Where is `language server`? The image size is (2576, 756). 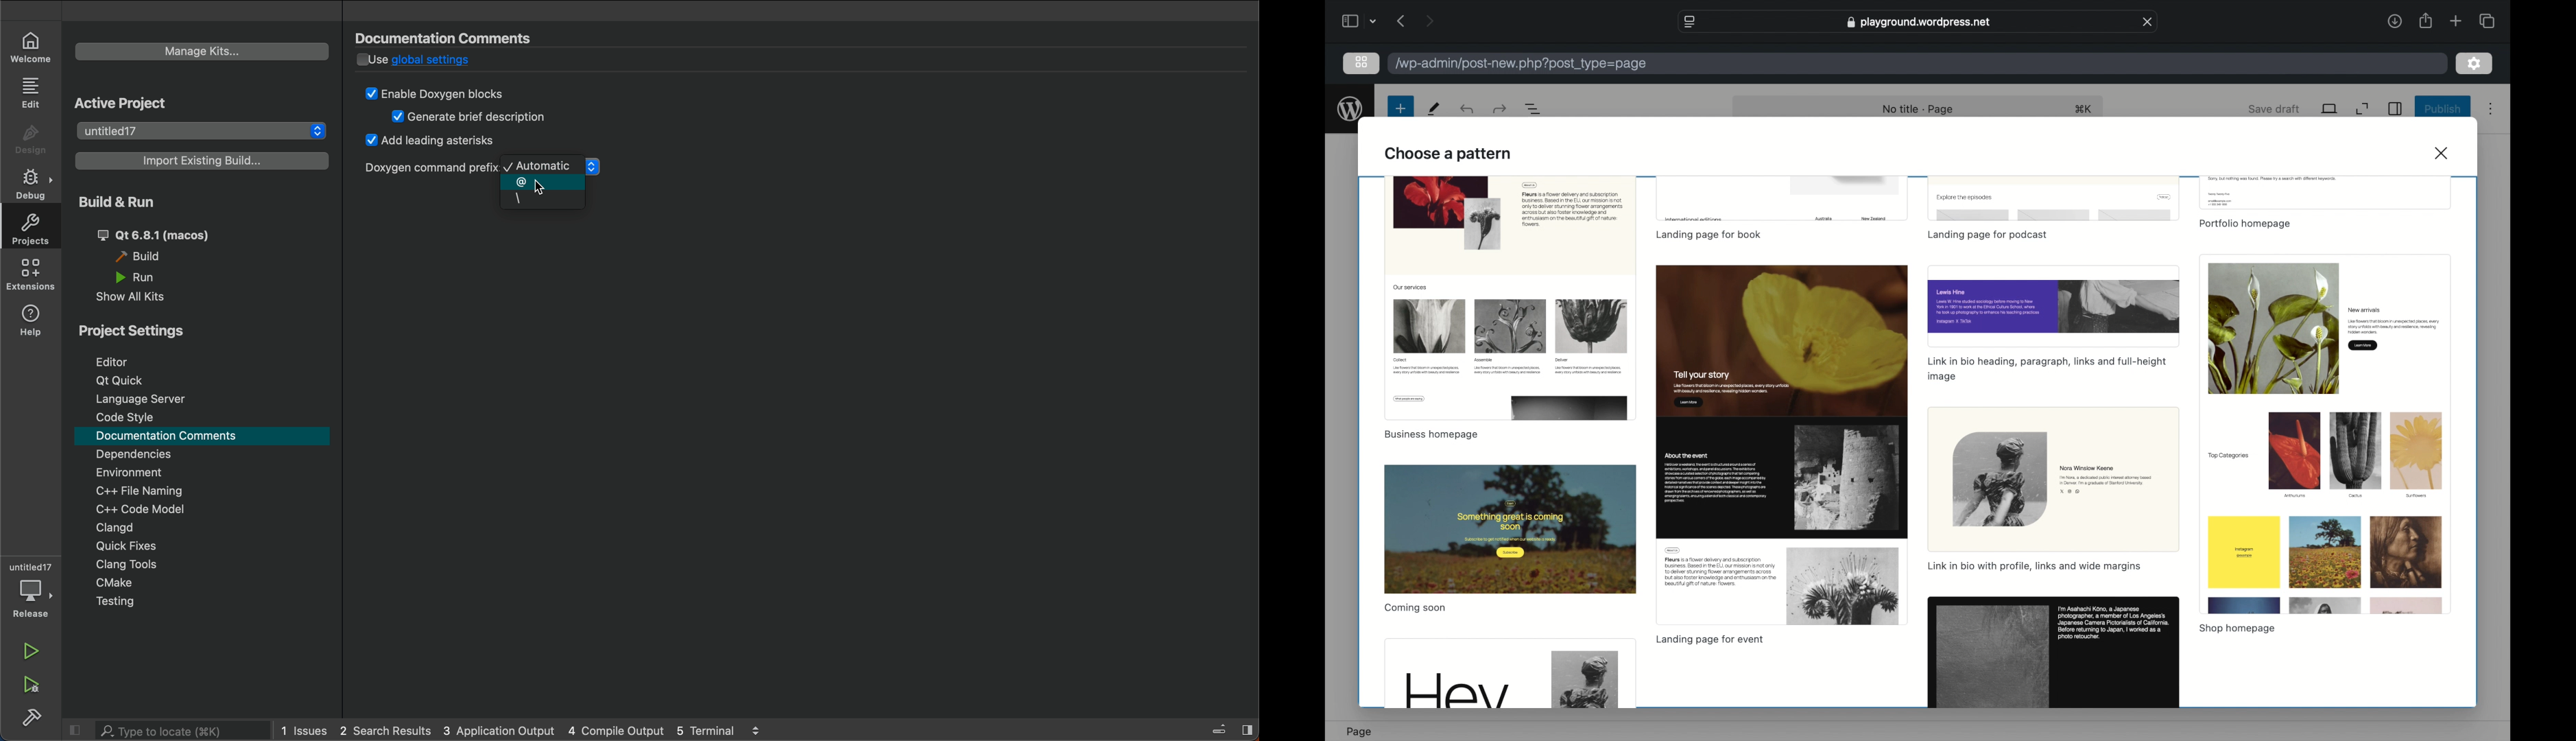
language server is located at coordinates (139, 400).